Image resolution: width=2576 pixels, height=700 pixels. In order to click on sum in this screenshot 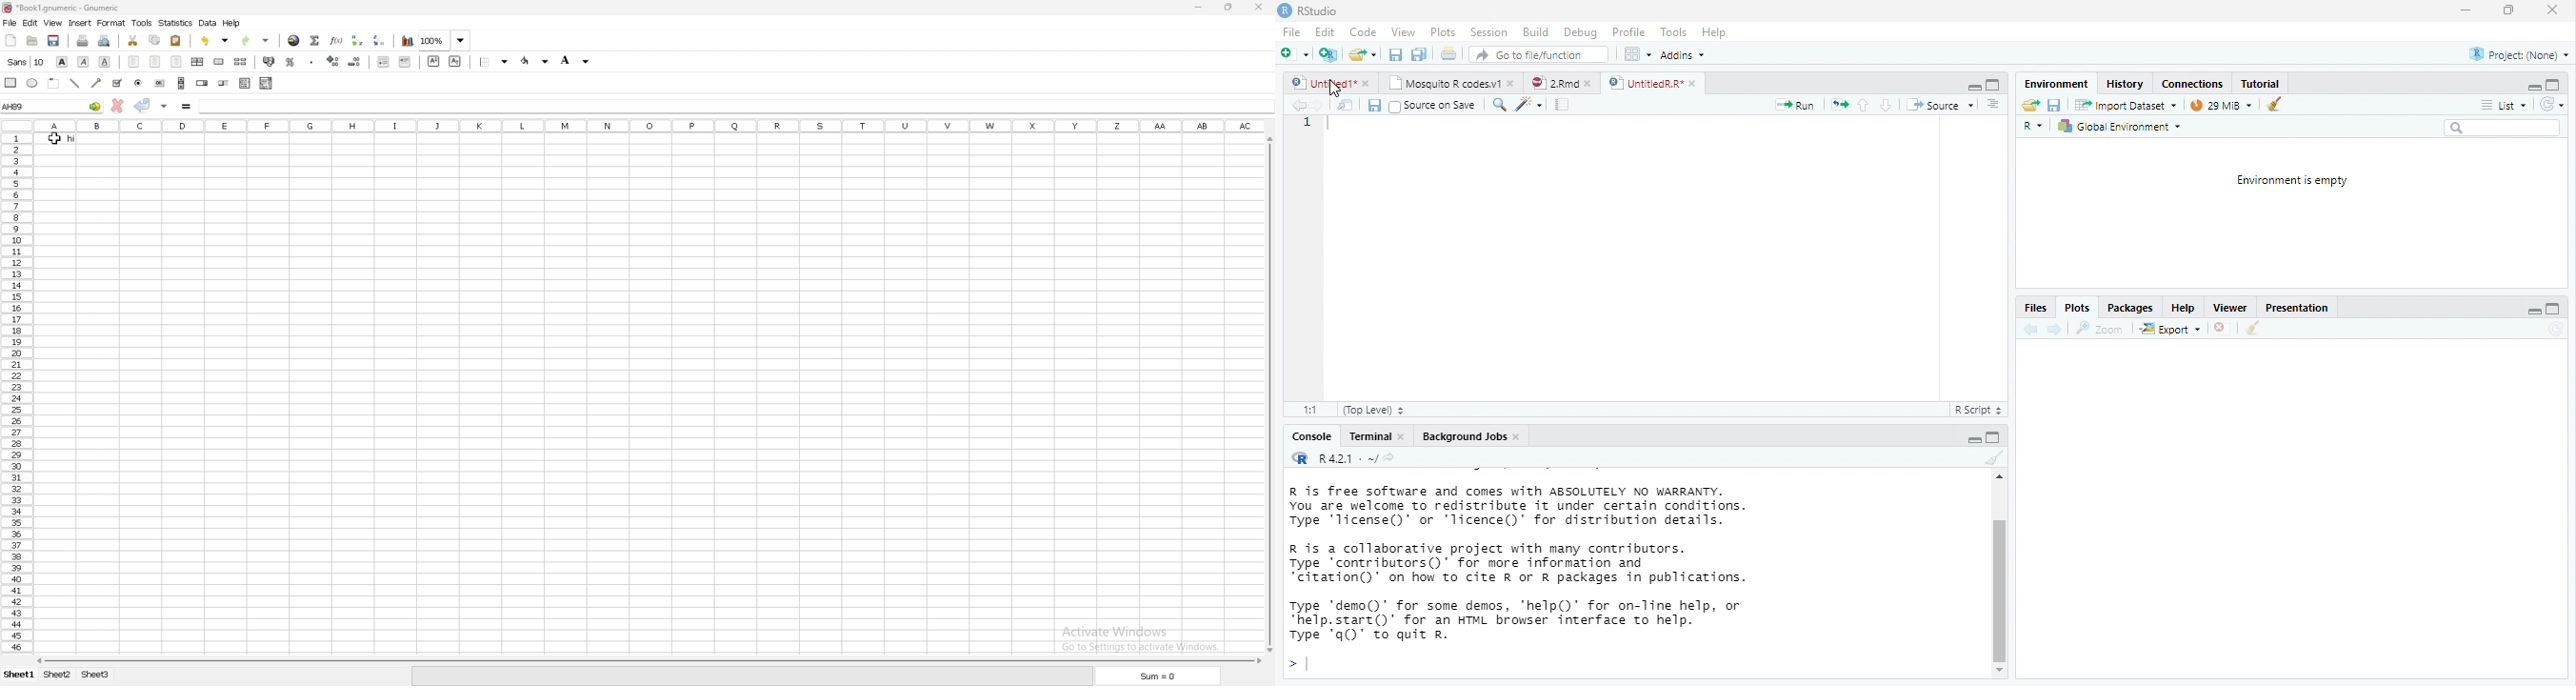, I will do `click(1156, 676)`.